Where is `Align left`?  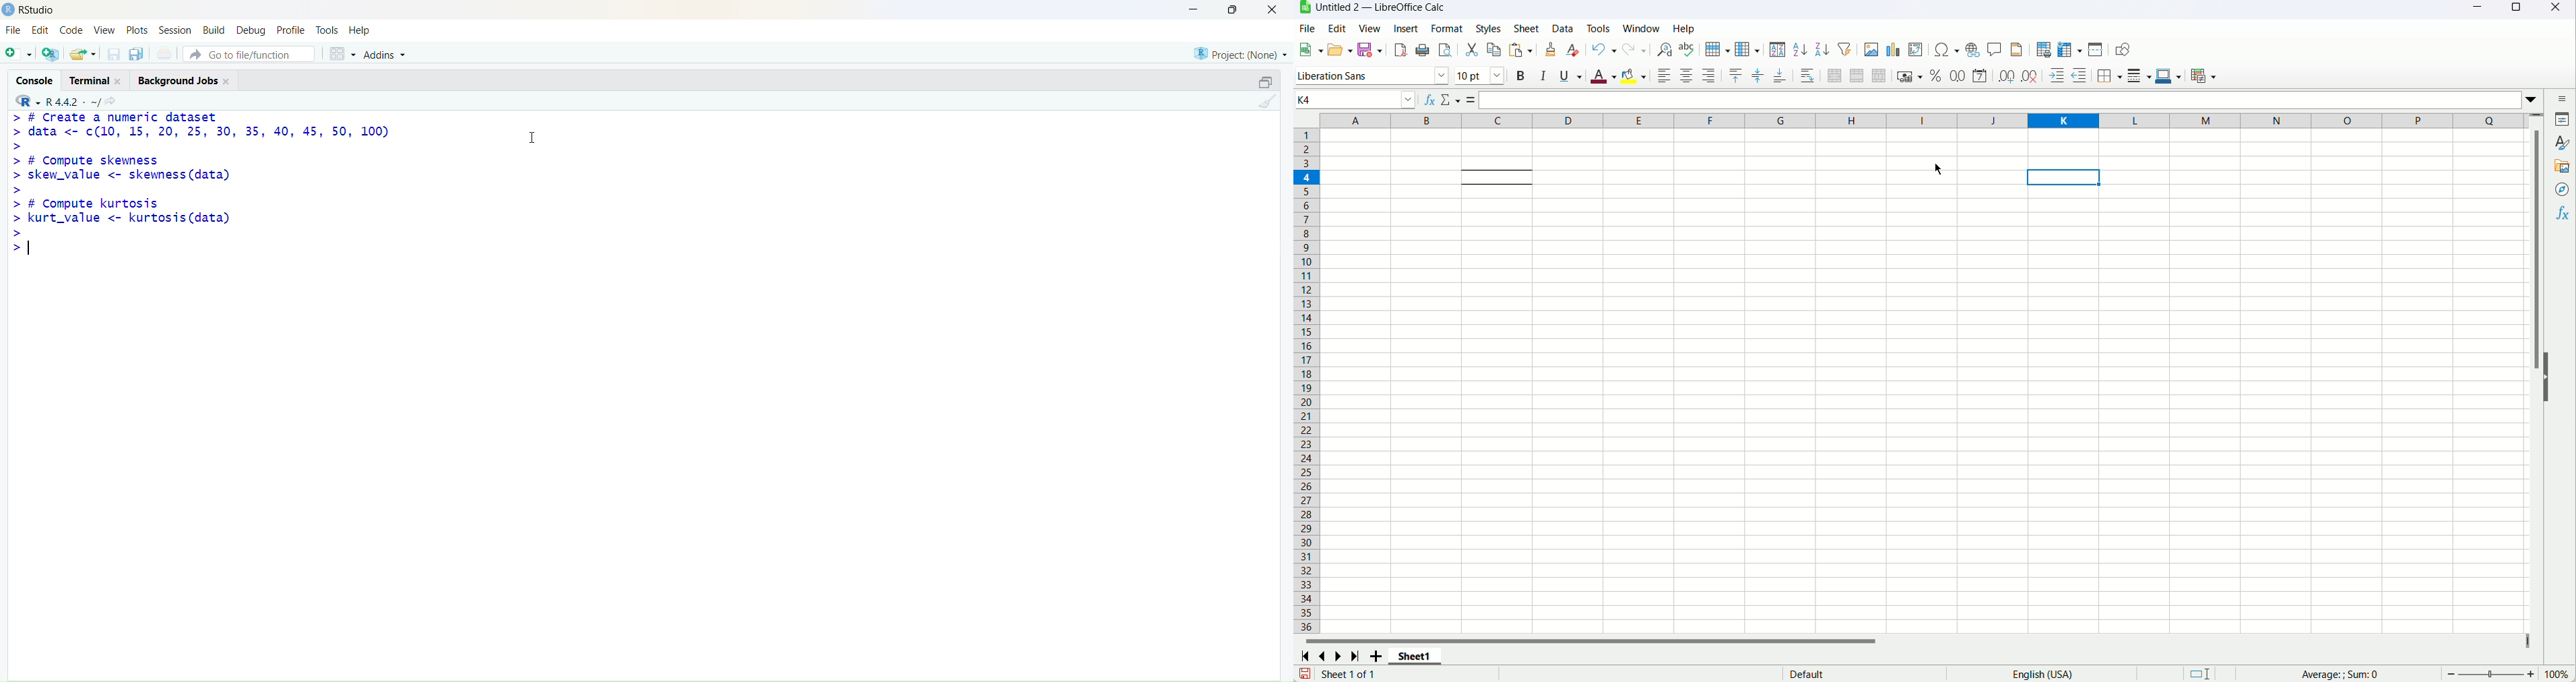 Align left is located at coordinates (1664, 76).